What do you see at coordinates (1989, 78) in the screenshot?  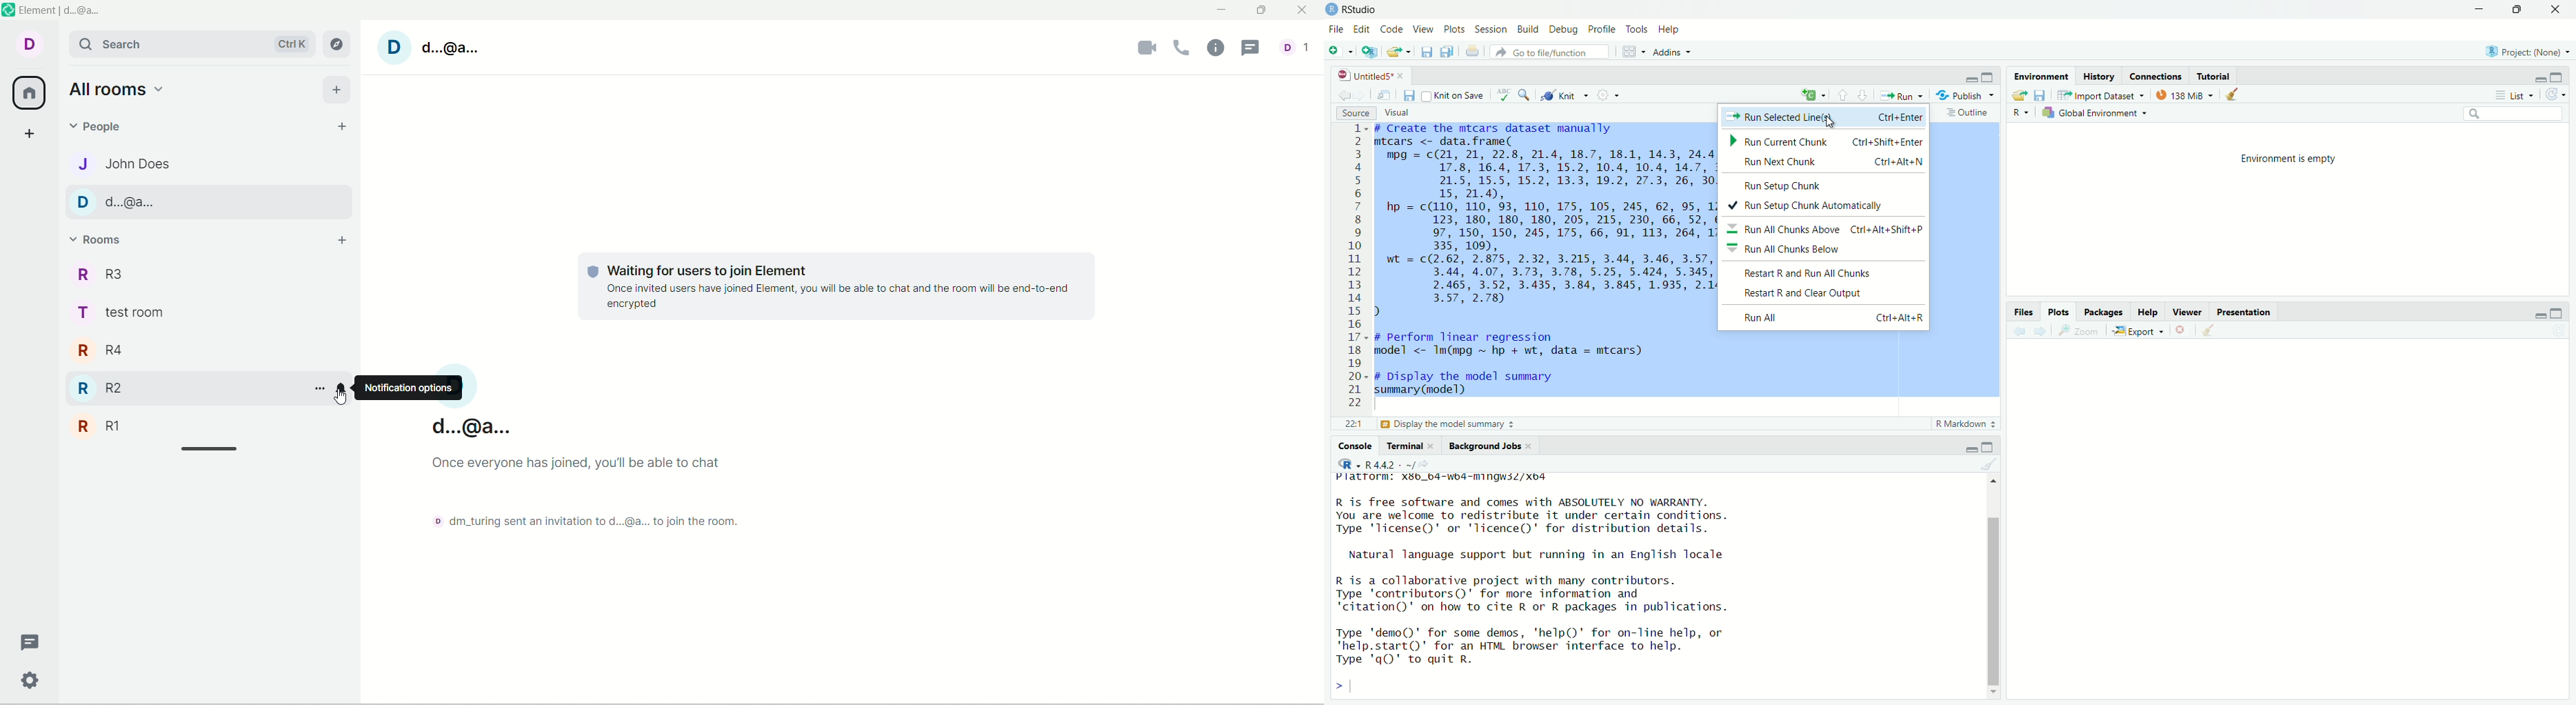 I see `maximize` at bounding box center [1989, 78].